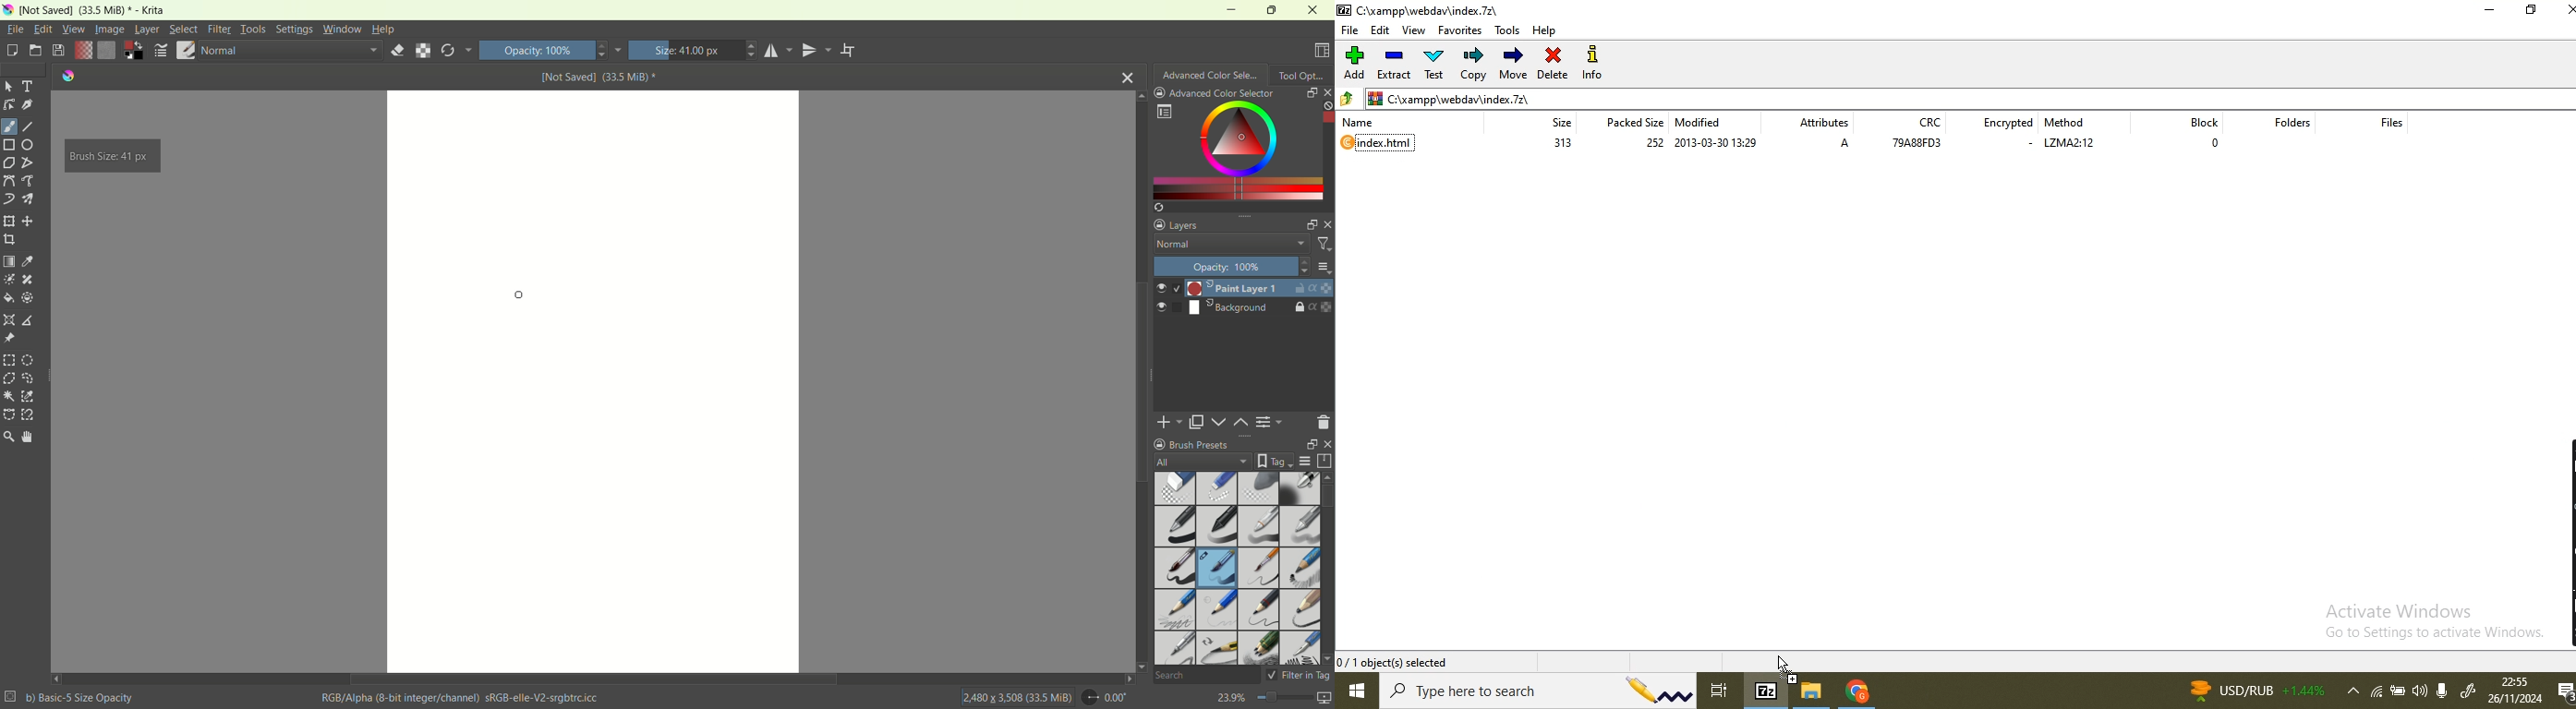 This screenshot has height=728, width=2576. I want to click on select, so click(182, 28).